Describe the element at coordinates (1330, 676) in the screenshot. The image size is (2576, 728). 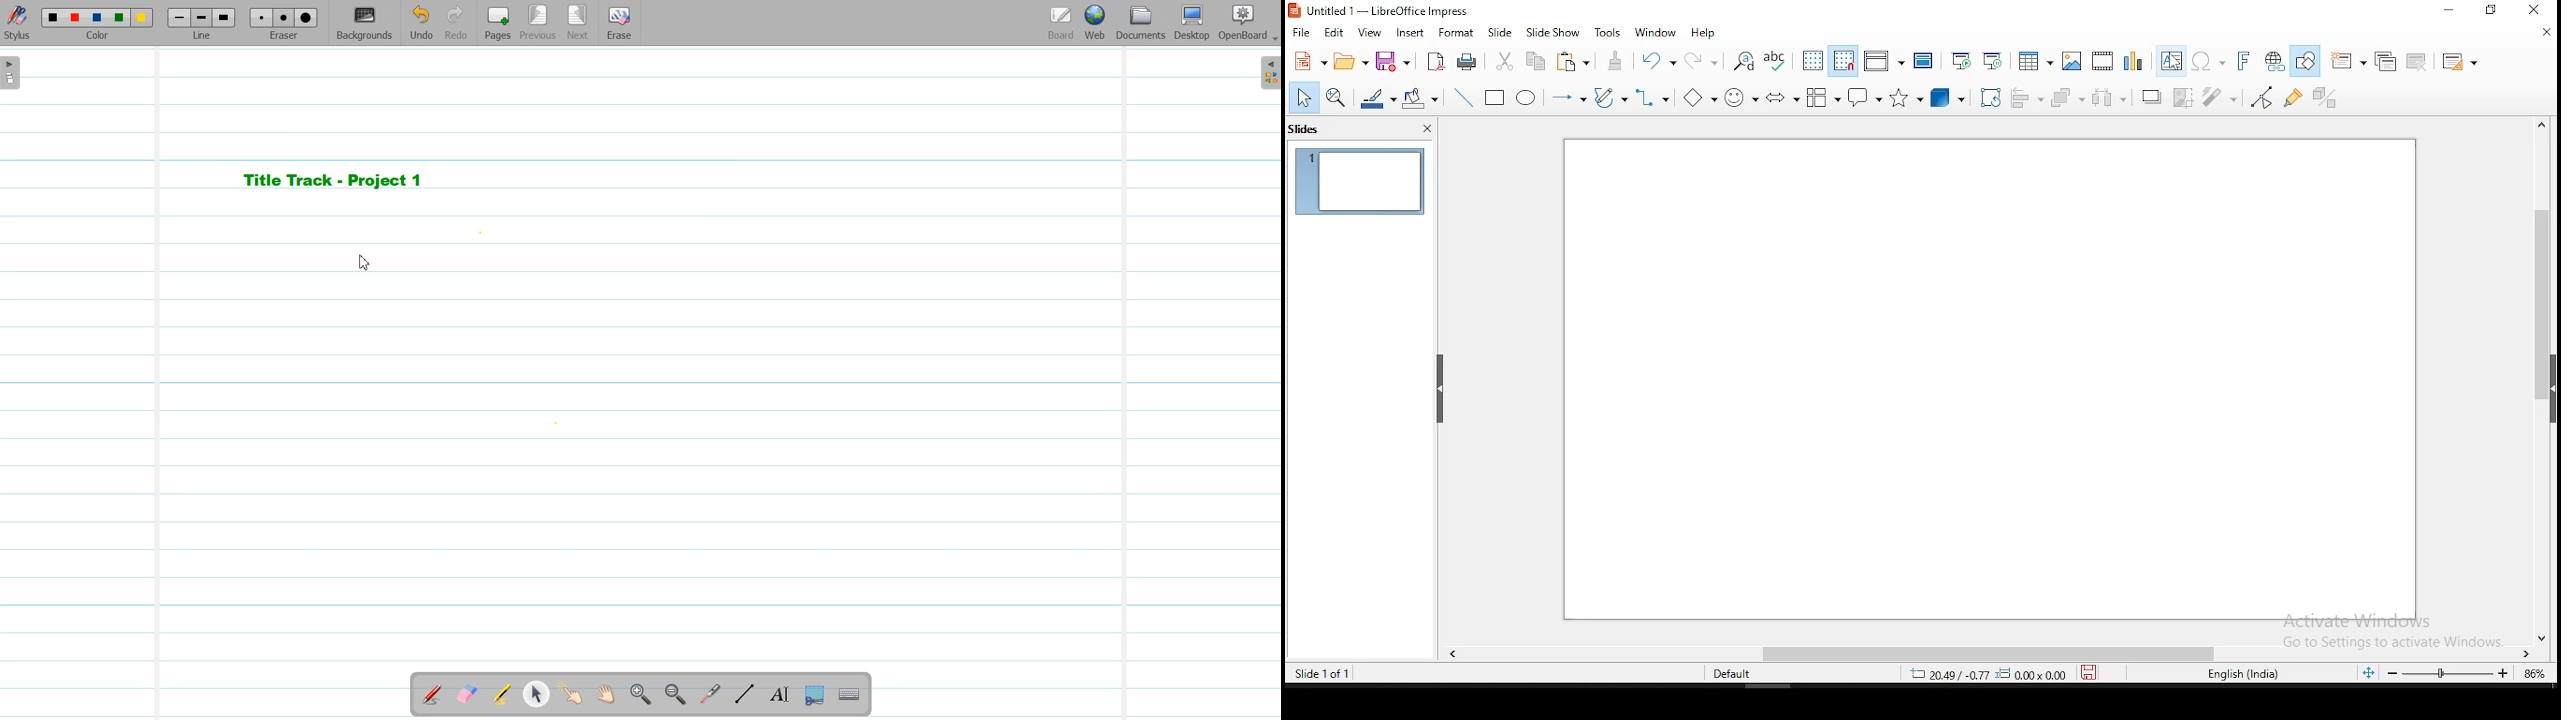
I see `slide 1 of 1` at that location.